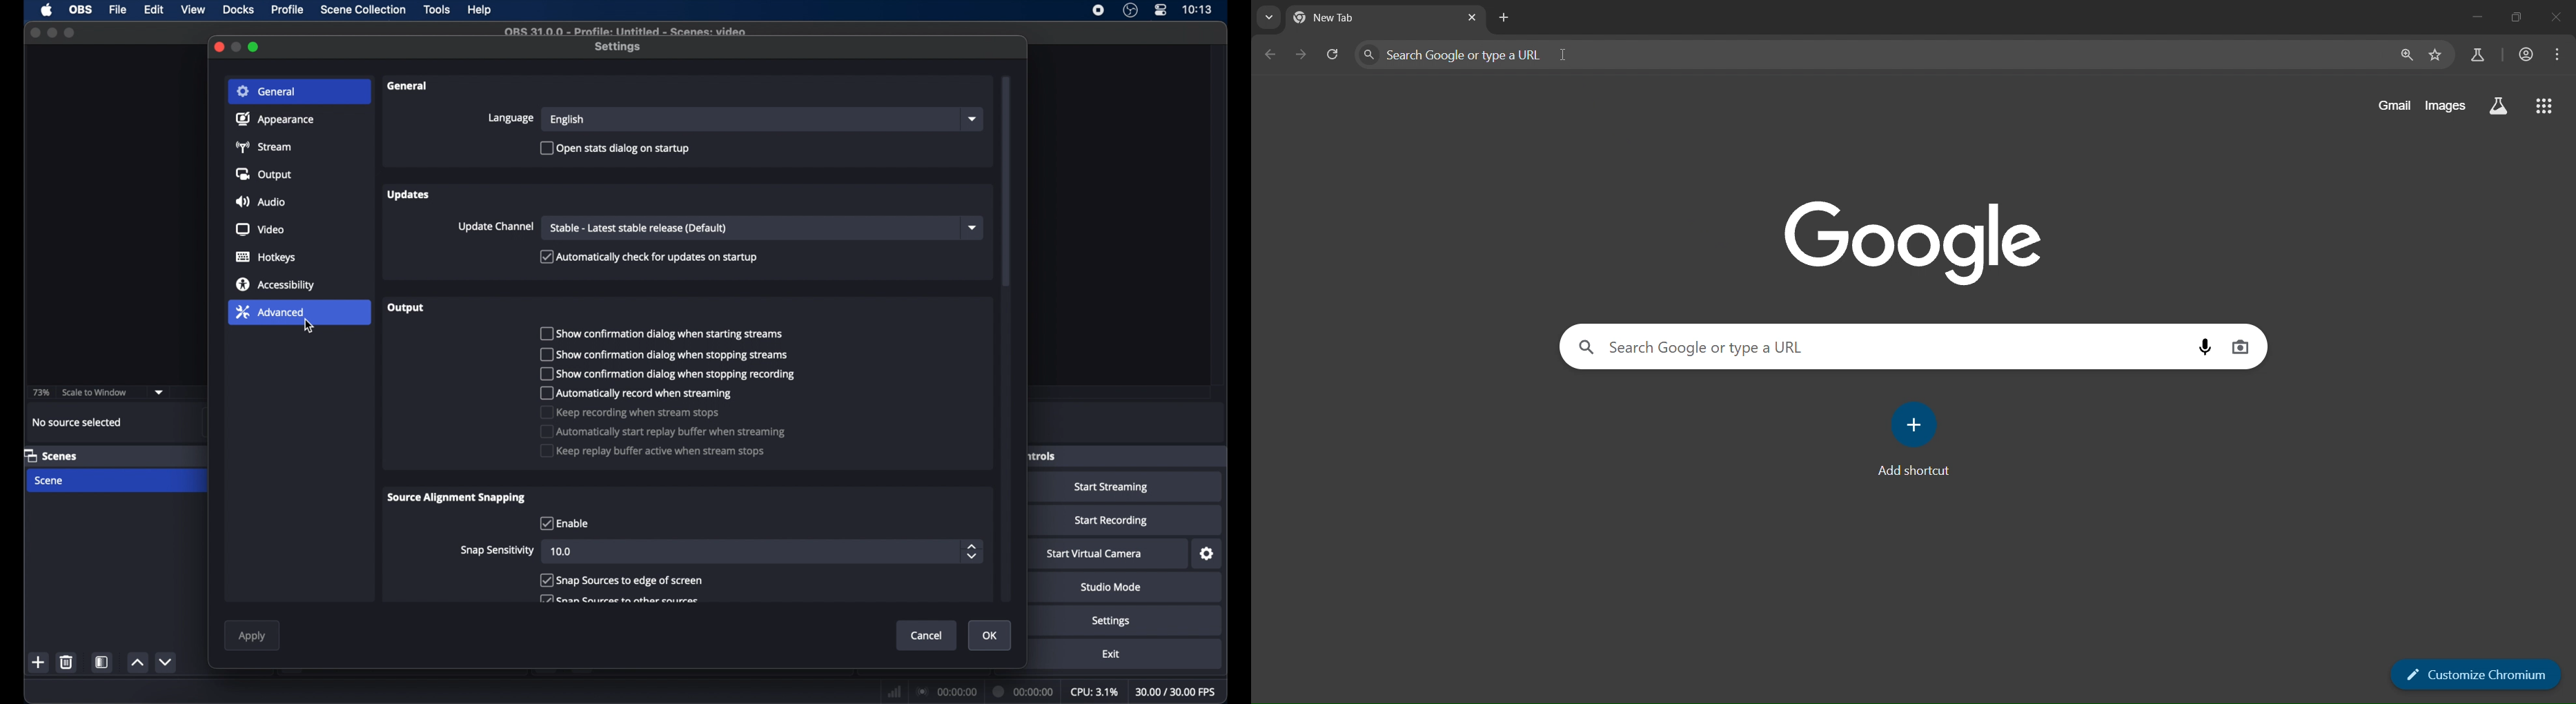 The height and width of the screenshot is (728, 2576). I want to click on view, so click(194, 10).